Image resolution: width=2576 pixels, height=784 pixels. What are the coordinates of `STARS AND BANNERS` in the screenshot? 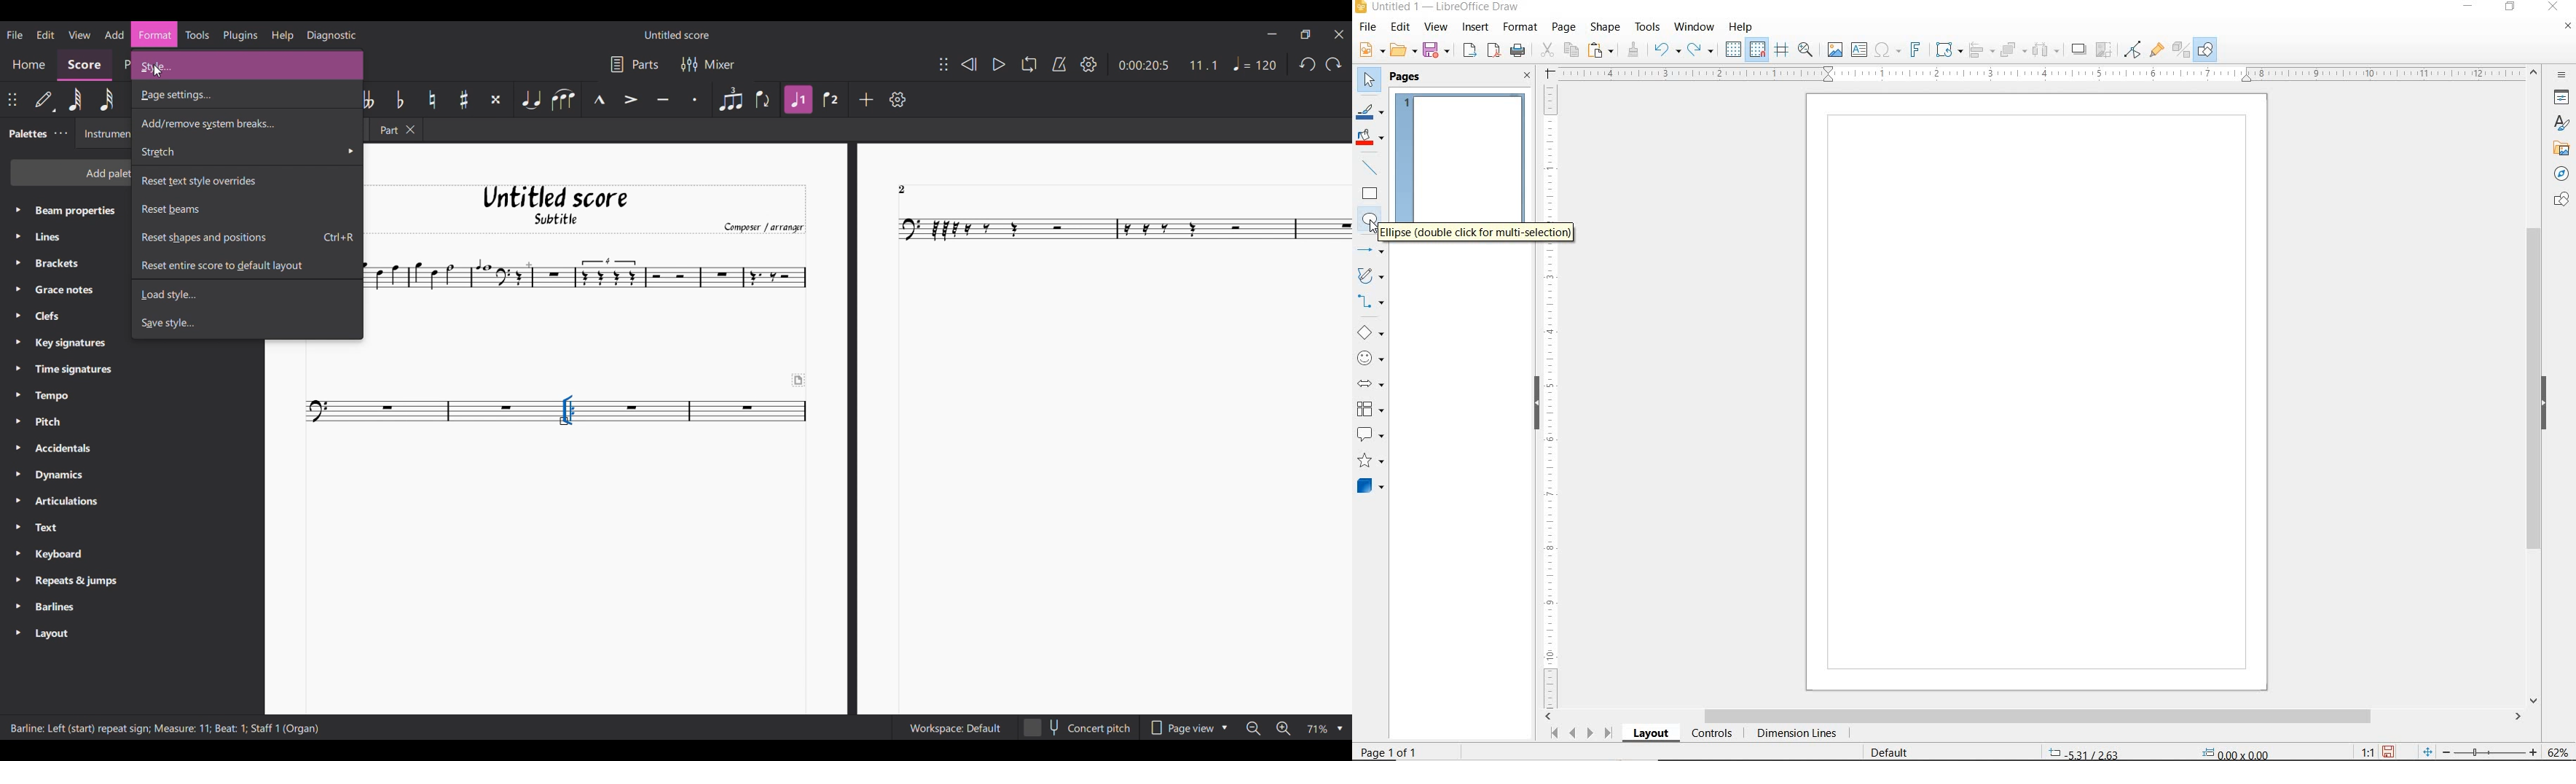 It's located at (1370, 462).